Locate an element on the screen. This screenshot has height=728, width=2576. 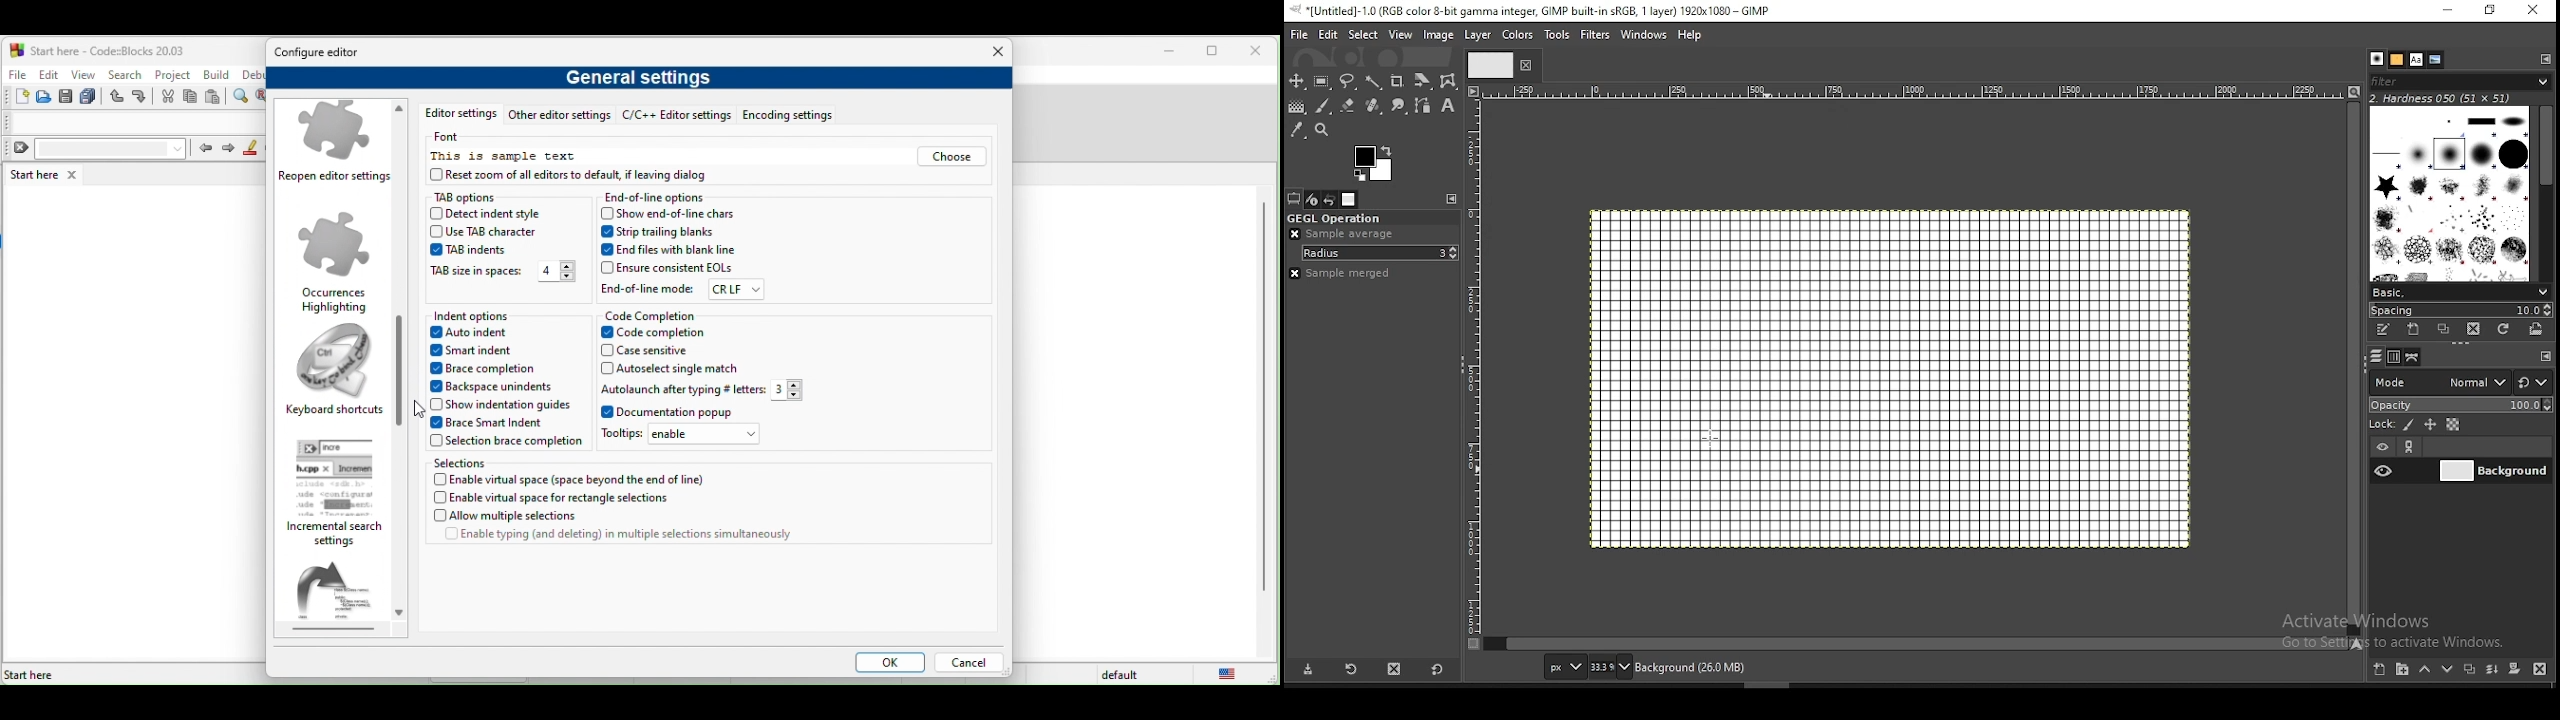
horizontal scroll bar is located at coordinates (2355, 367).